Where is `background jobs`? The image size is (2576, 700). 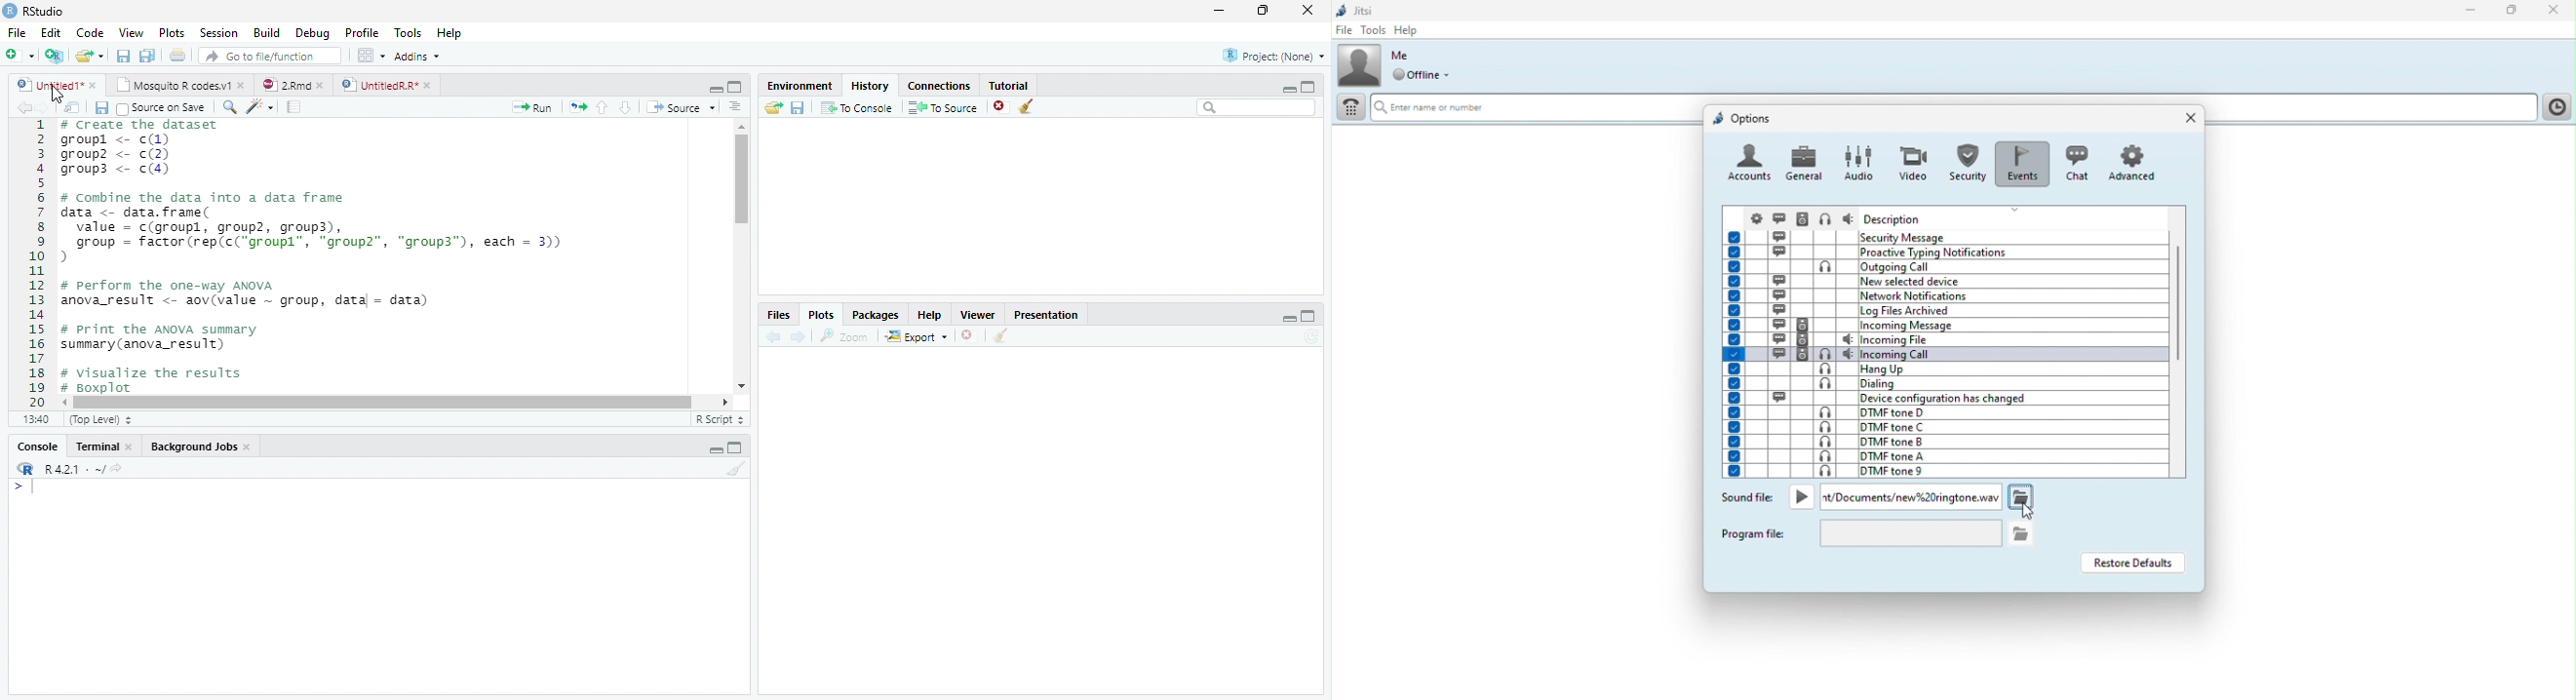 background jobs is located at coordinates (202, 448).